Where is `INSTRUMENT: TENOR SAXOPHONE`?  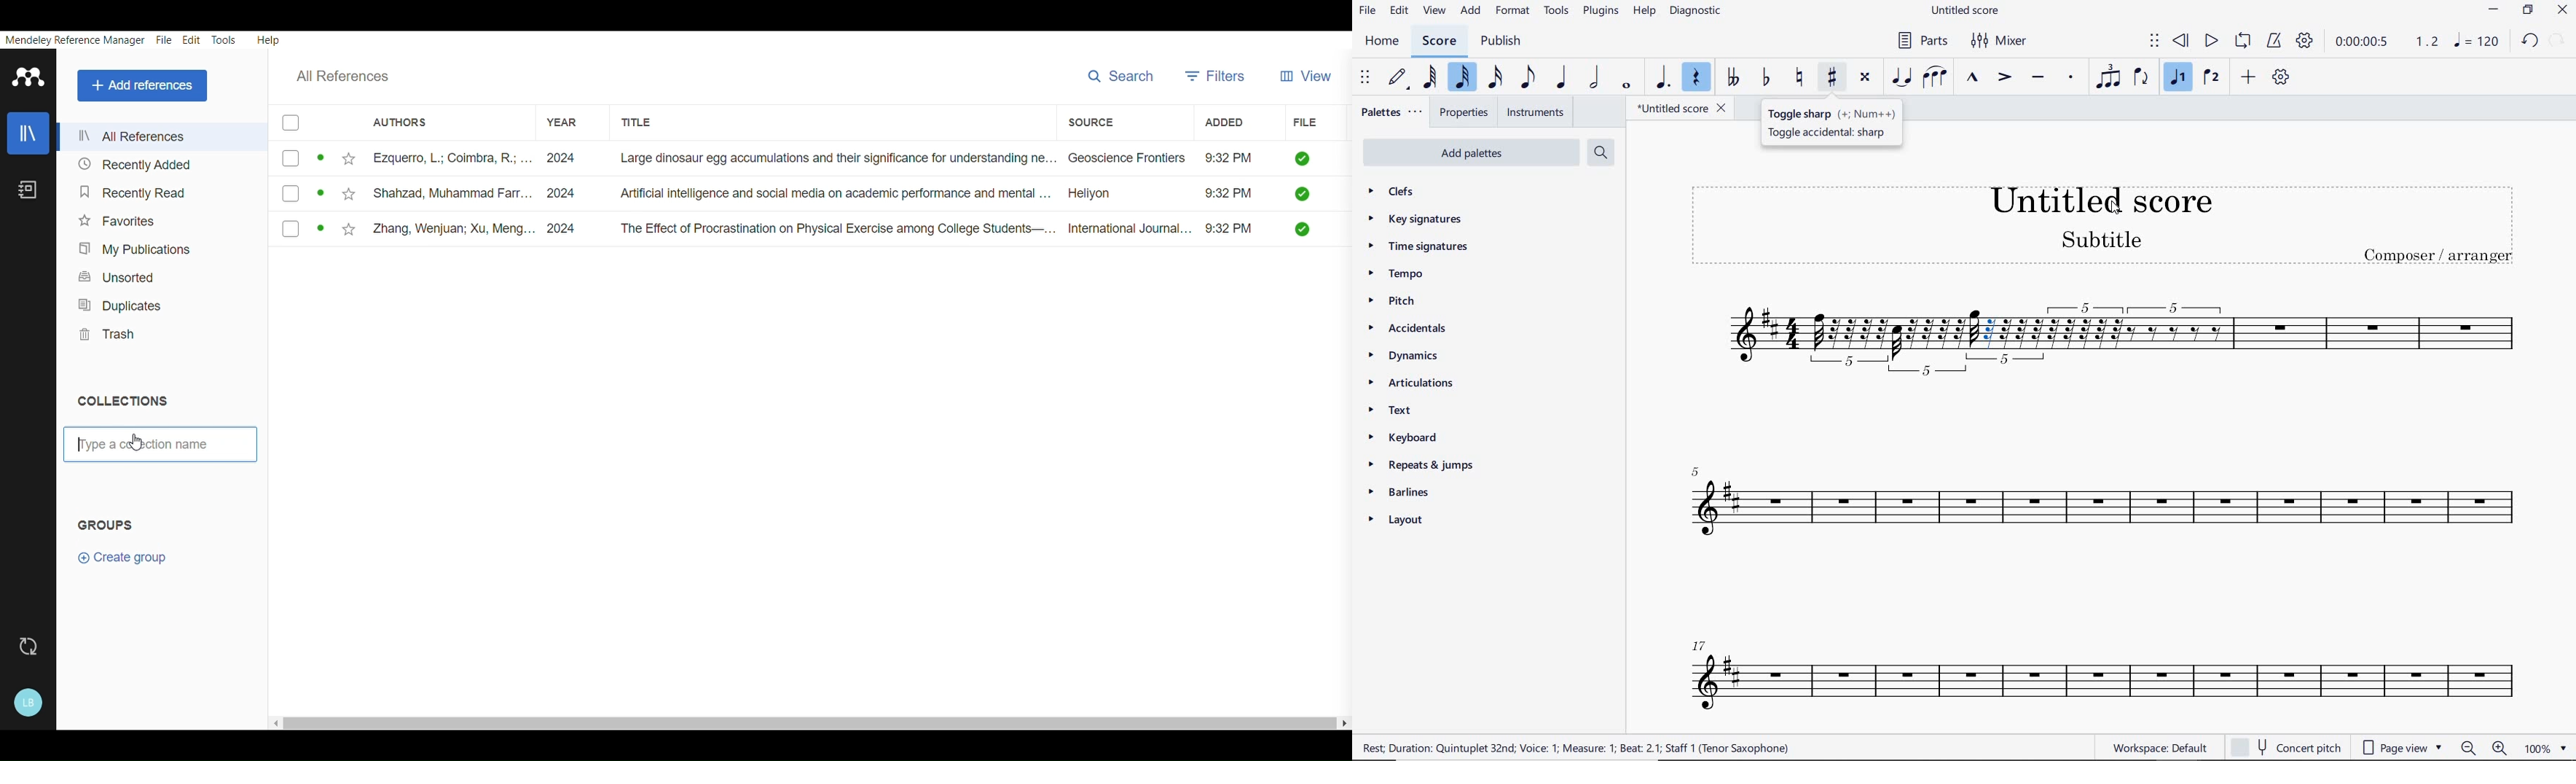 INSTRUMENT: TENOR SAXOPHONE is located at coordinates (2098, 566).